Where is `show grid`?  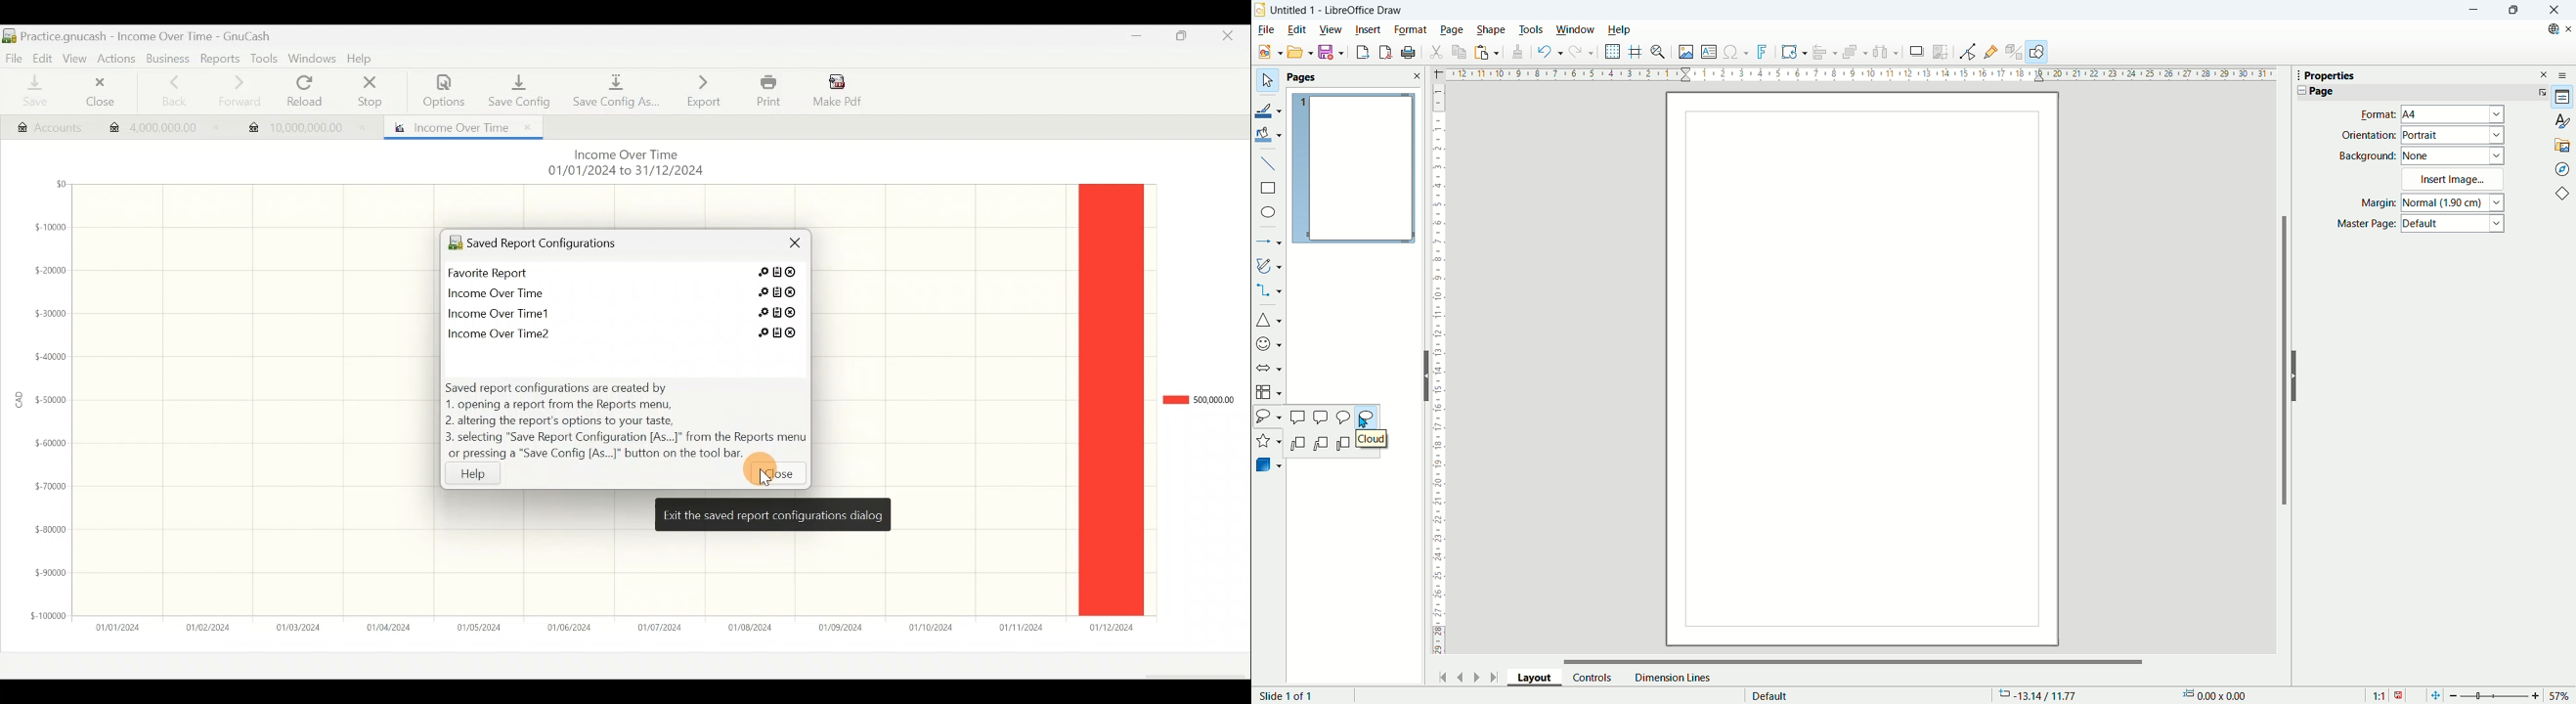 show grid is located at coordinates (1613, 52).